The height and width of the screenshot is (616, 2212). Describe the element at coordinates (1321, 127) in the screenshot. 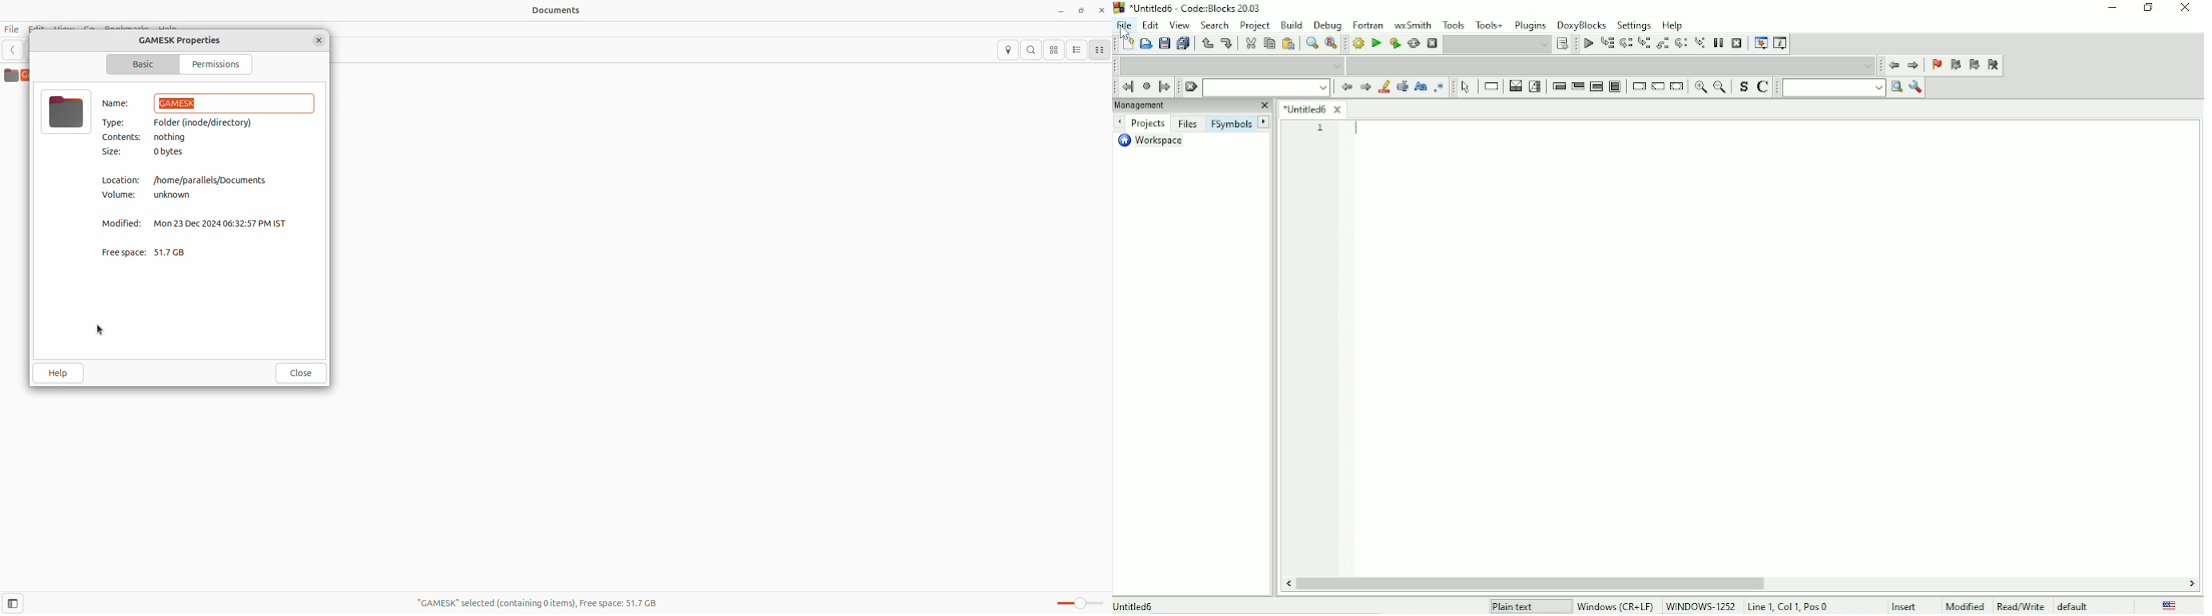

I see `1` at that location.